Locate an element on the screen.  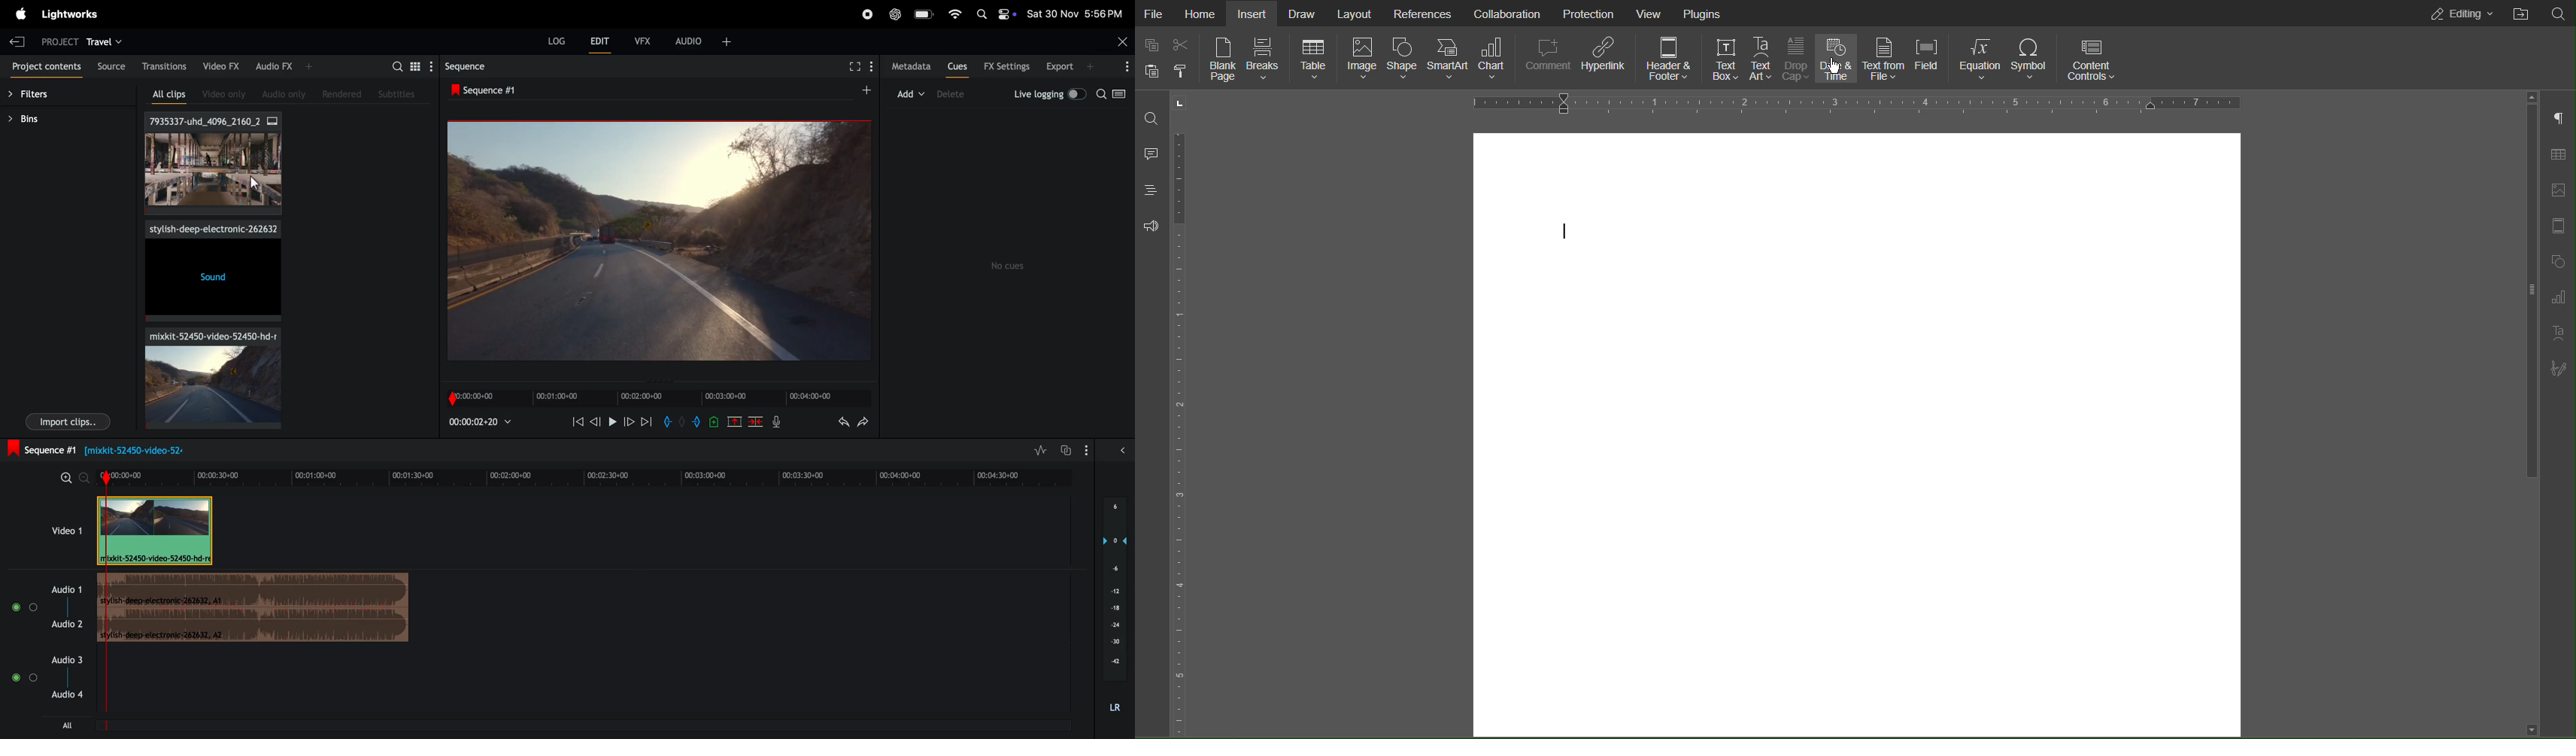
cues is located at coordinates (958, 68).